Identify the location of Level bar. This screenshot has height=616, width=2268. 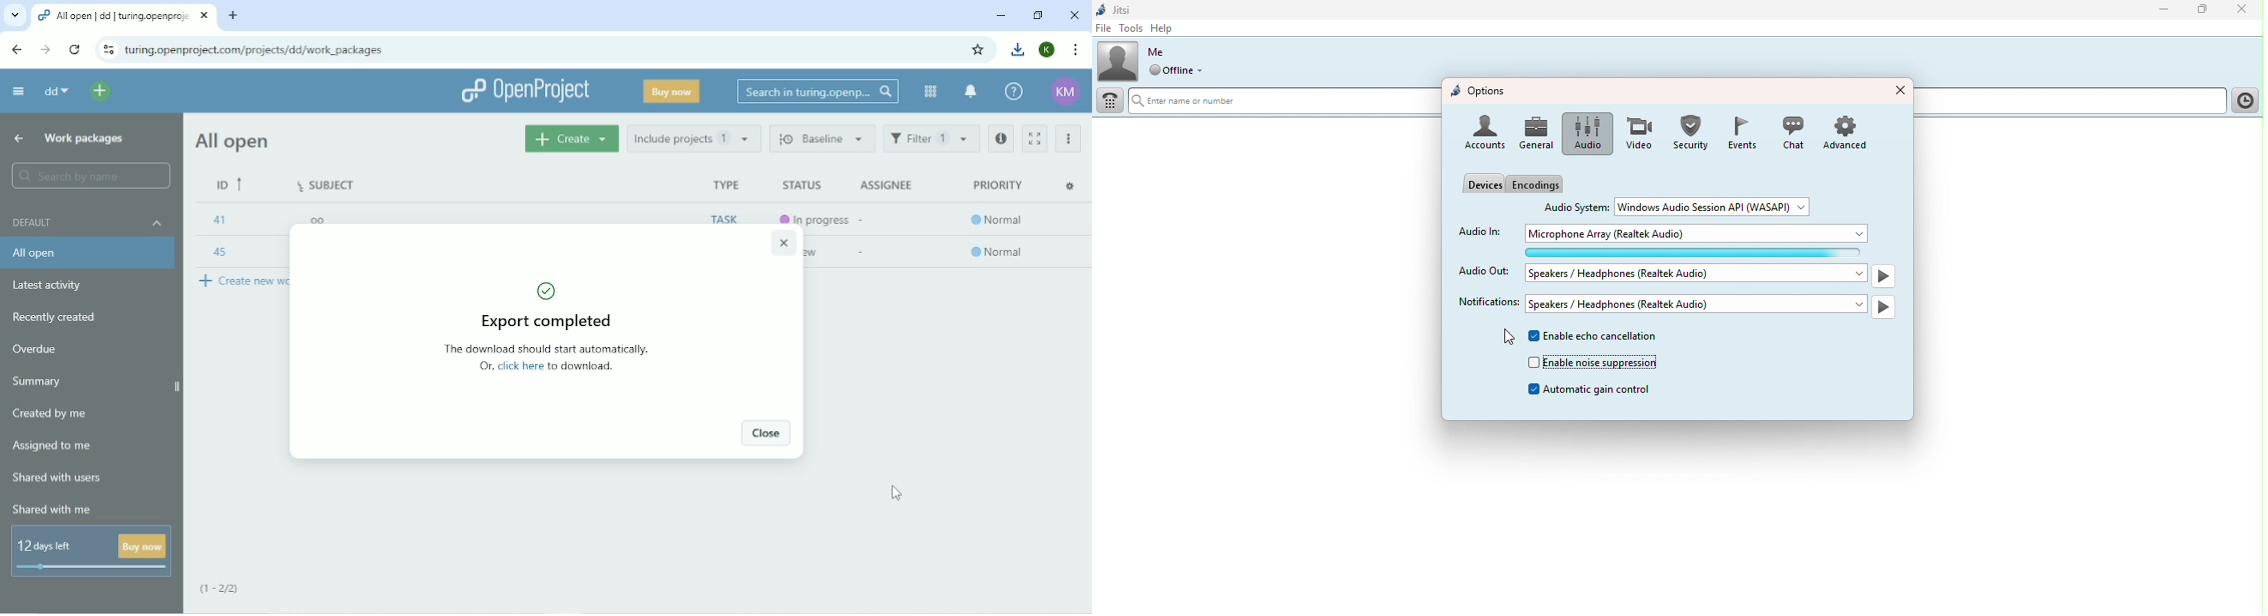
(1701, 252).